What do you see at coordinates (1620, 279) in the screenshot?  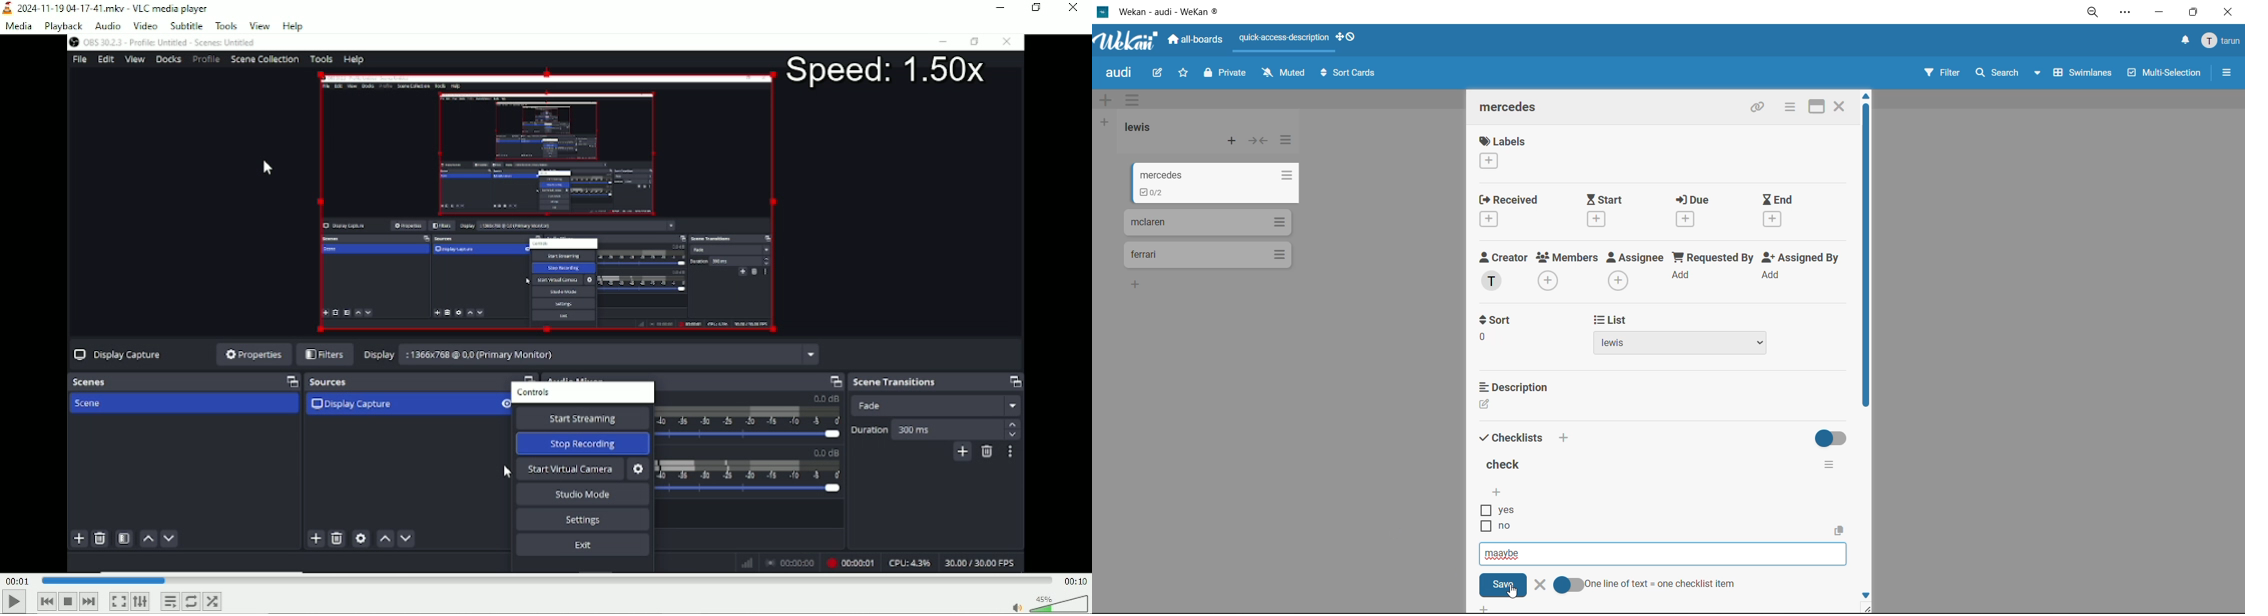 I see `Add Assignee` at bounding box center [1620, 279].